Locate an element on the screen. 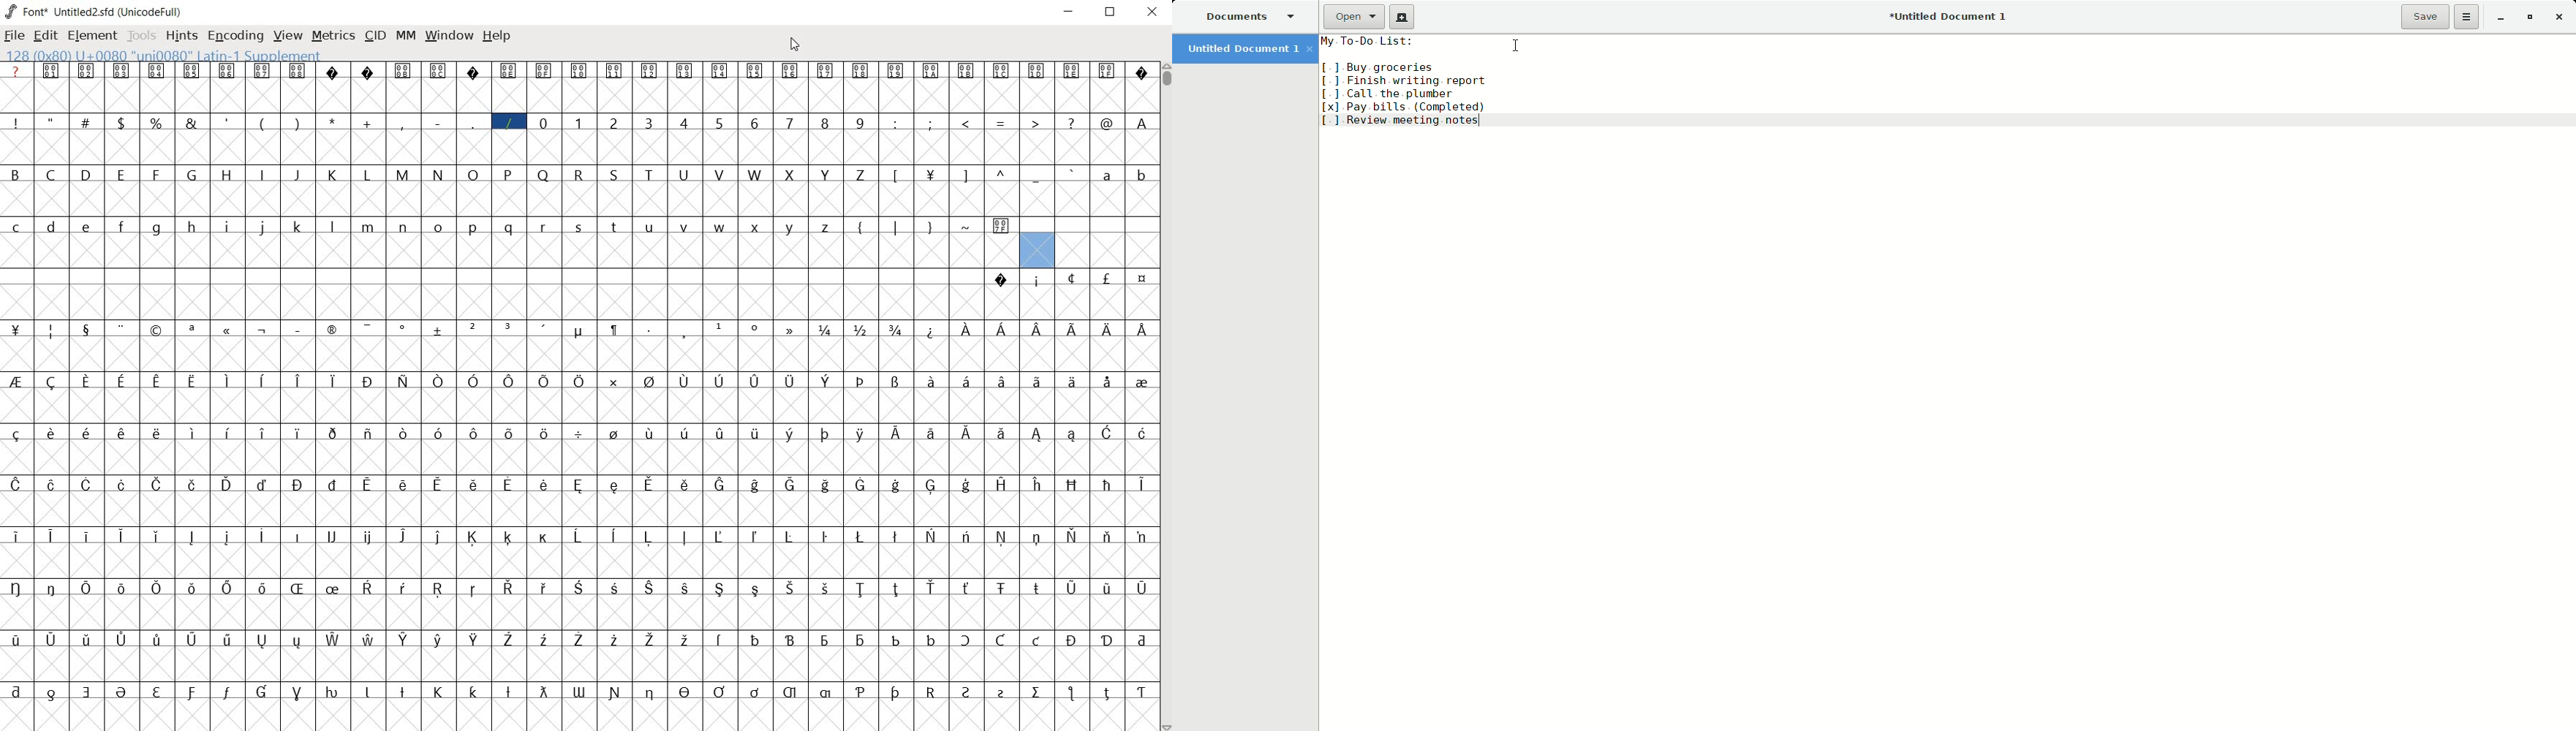 Image resolution: width=2576 pixels, height=756 pixels. glyph is located at coordinates (756, 327).